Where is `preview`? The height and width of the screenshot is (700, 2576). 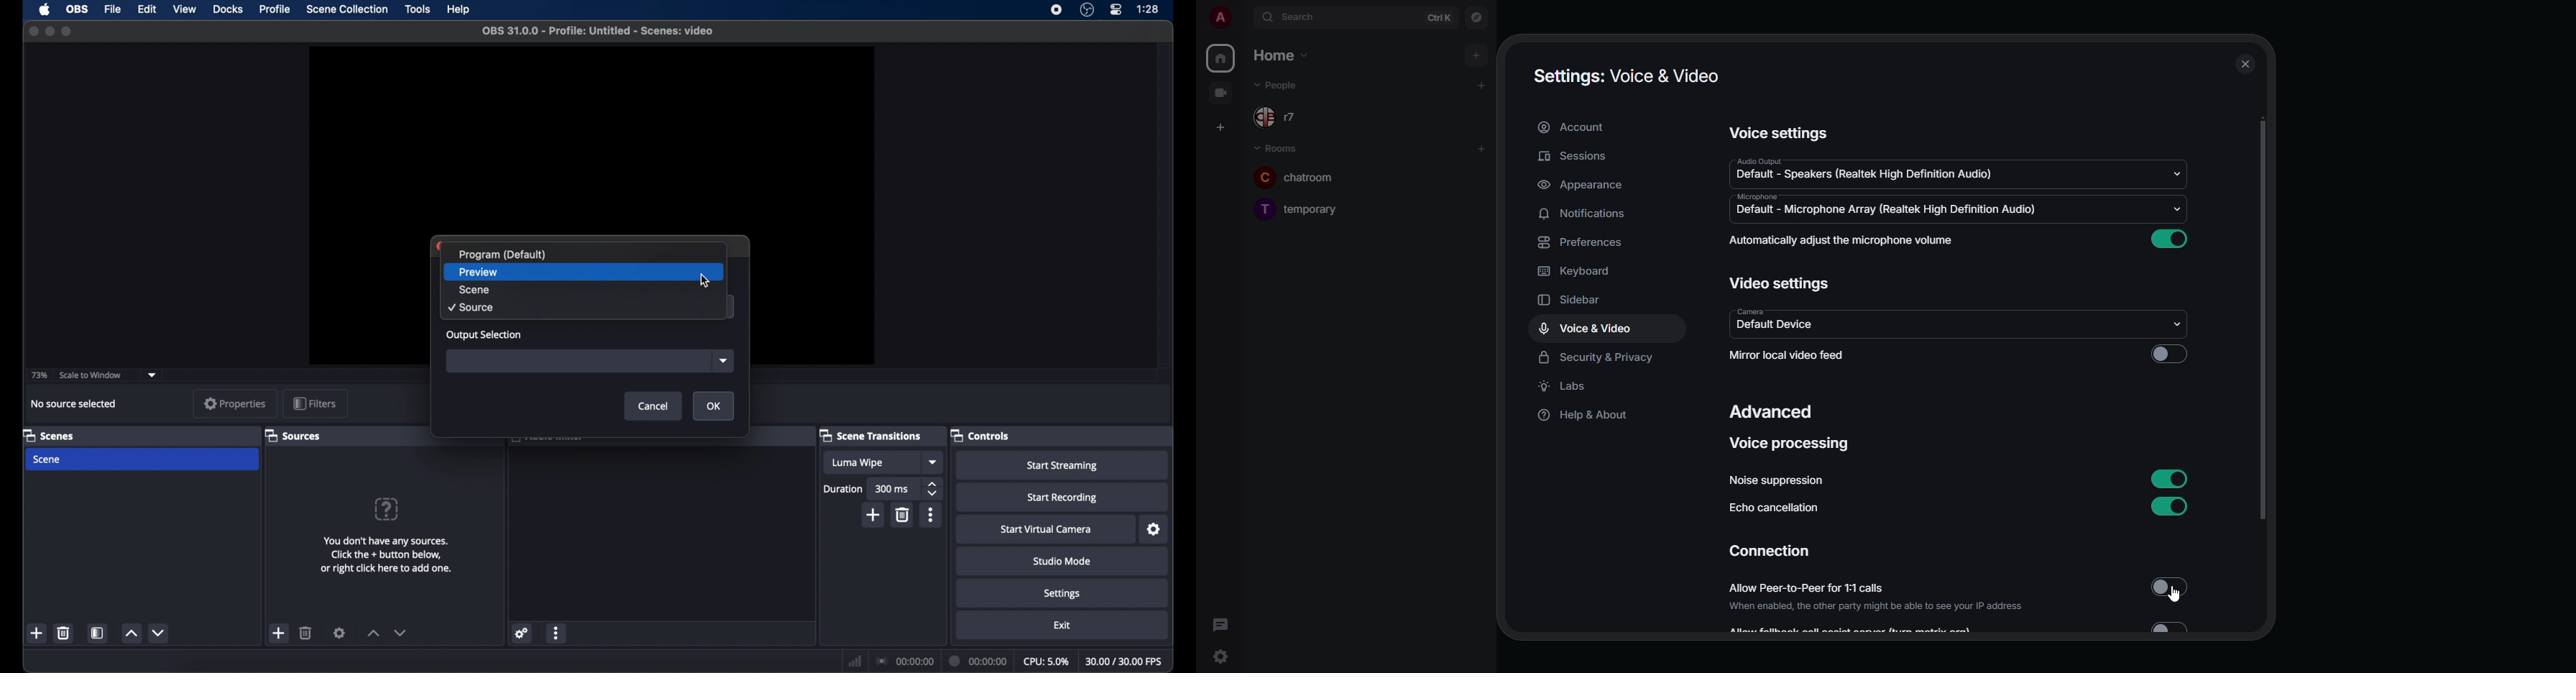
preview is located at coordinates (584, 272).